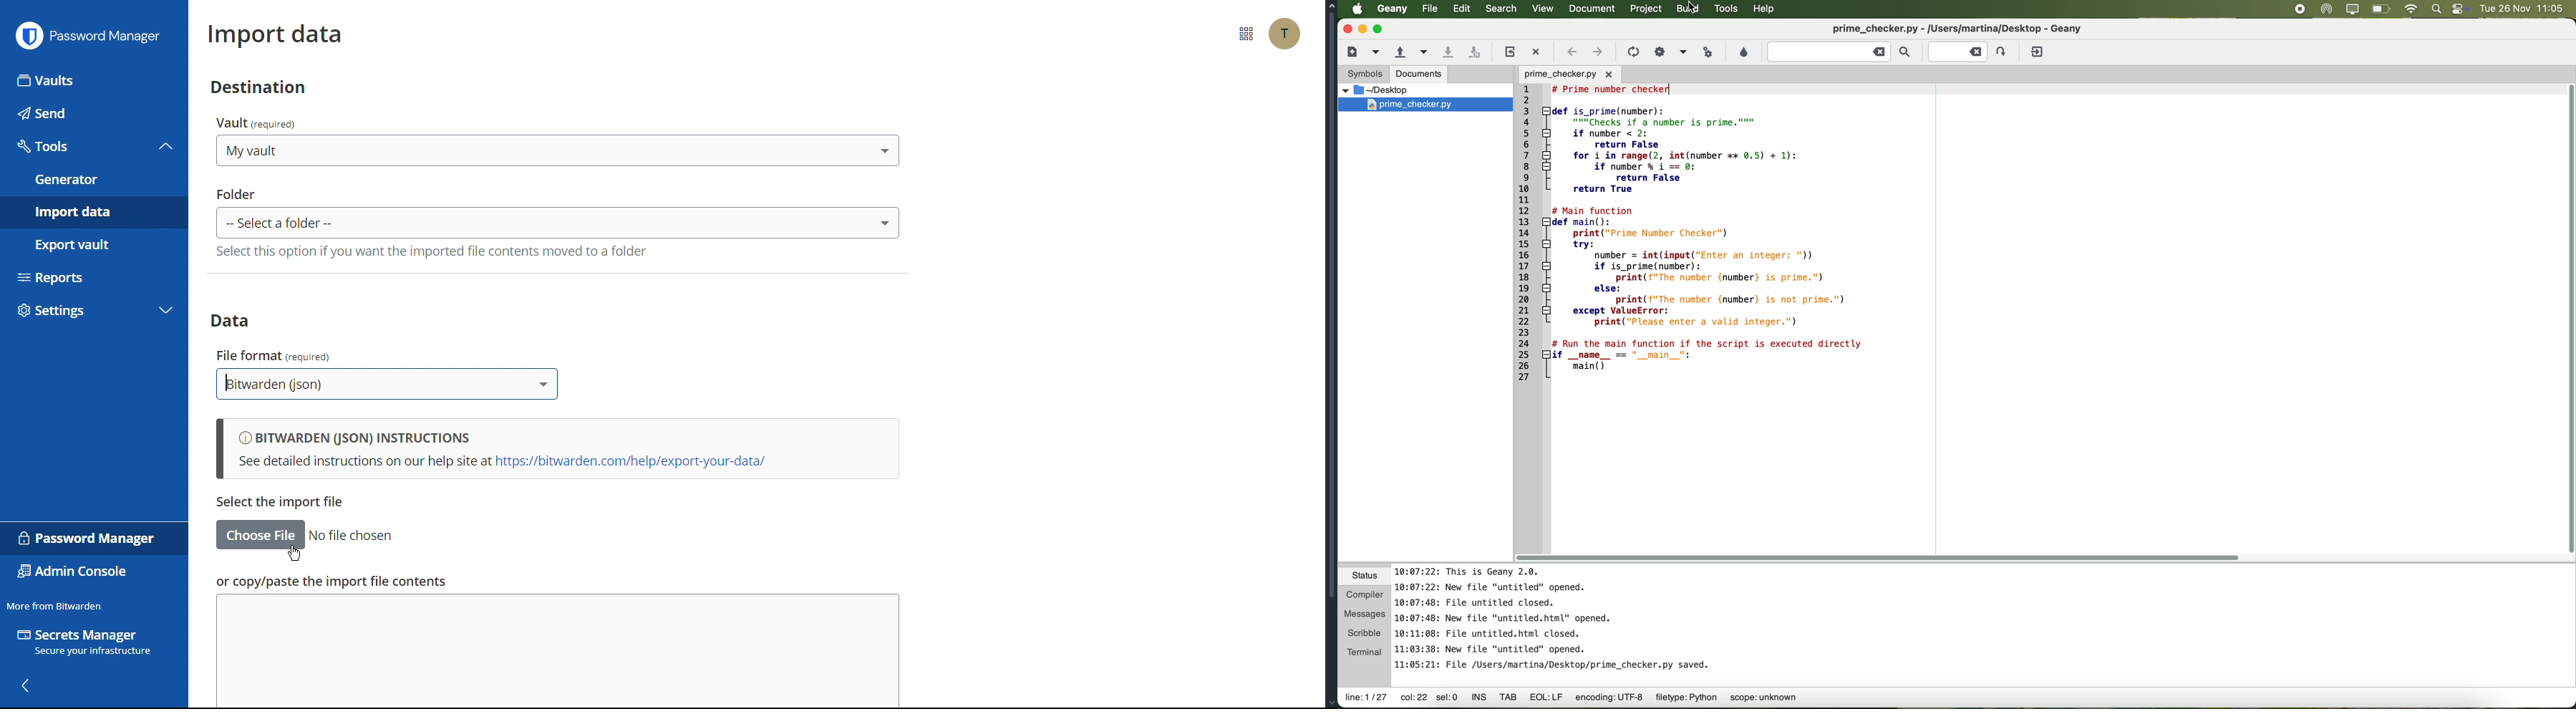  What do you see at coordinates (1286, 34) in the screenshot?
I see `Account` at bounding box center [1286, 34].